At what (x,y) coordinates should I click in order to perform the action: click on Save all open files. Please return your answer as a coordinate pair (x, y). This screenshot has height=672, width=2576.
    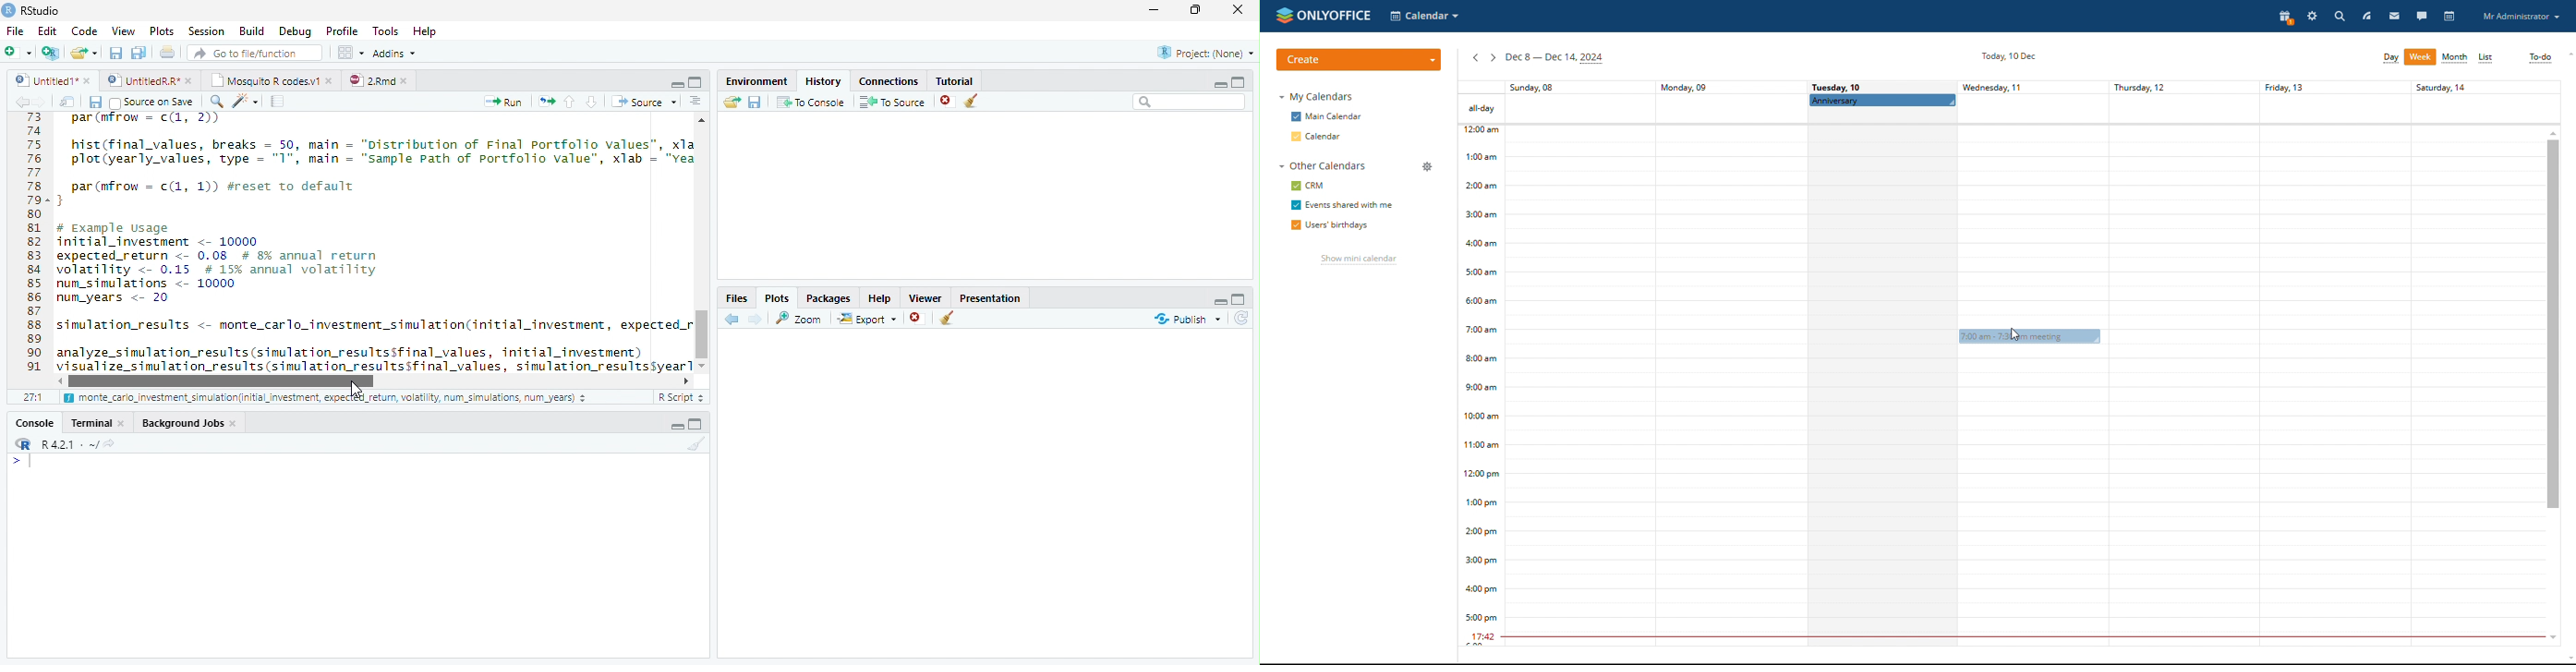
    Looking at the image, I should click on (138, 53).